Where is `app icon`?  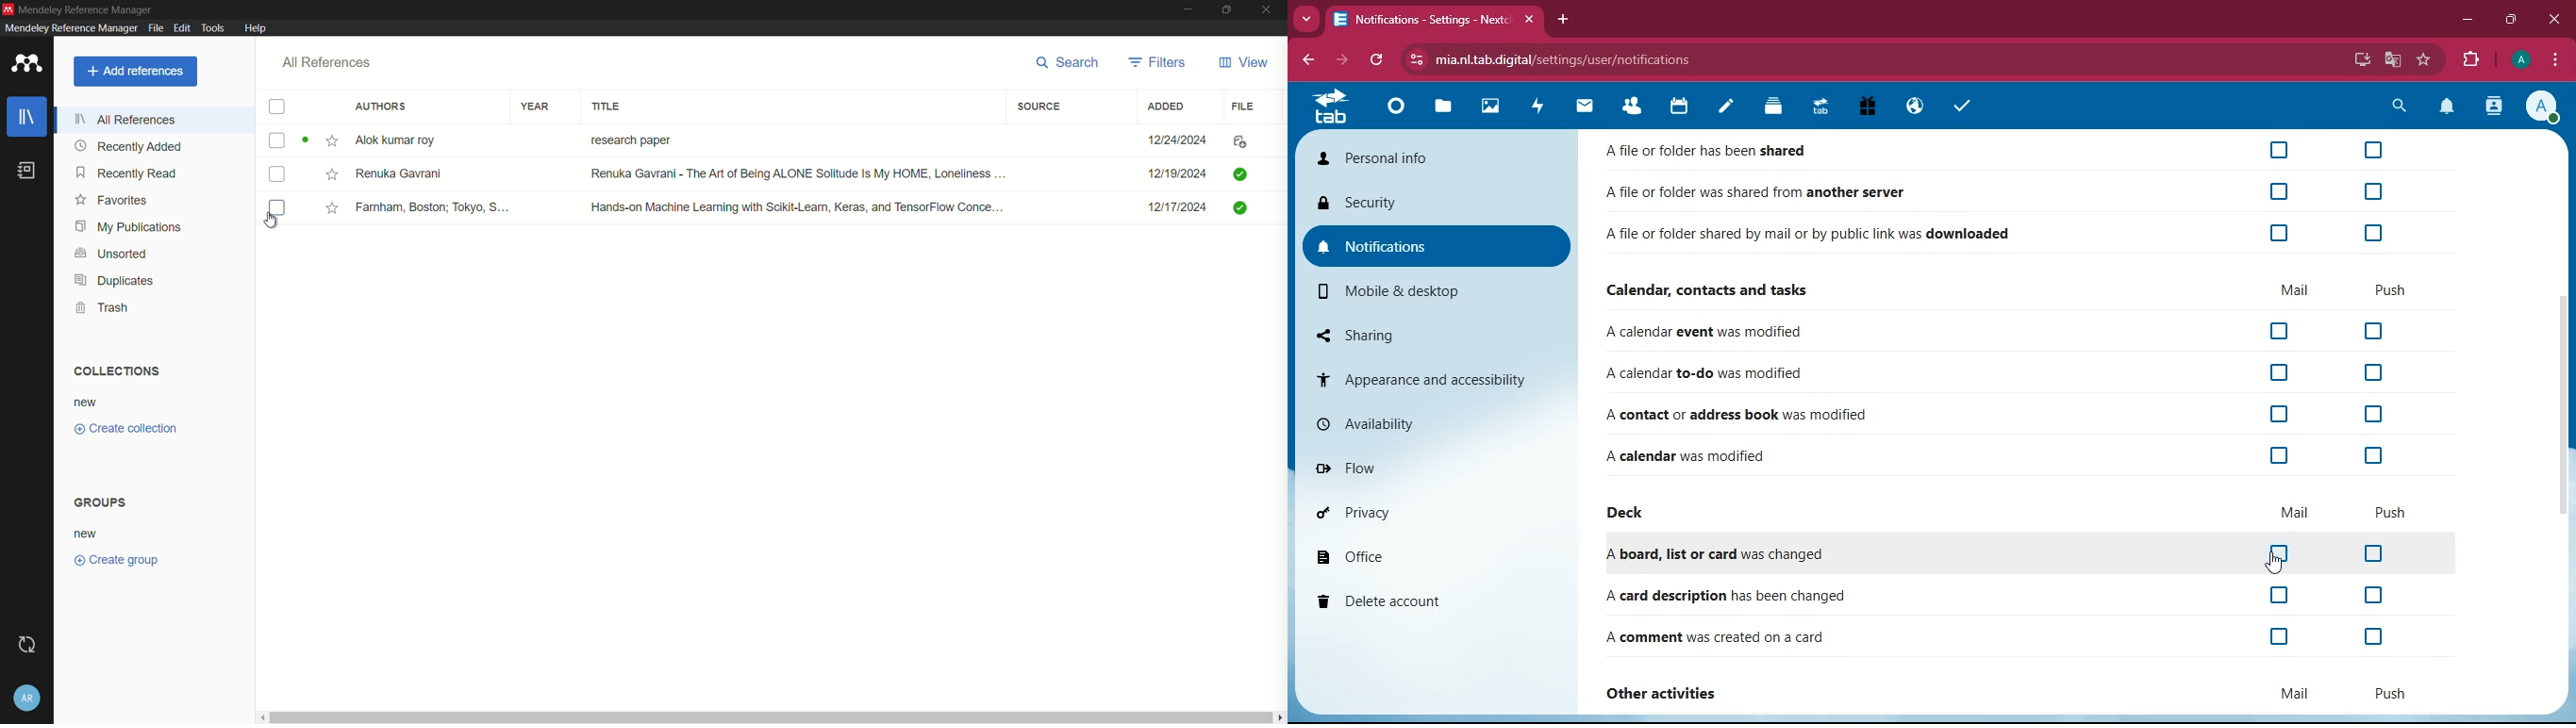
app icon is located at coordinates (27, 63).